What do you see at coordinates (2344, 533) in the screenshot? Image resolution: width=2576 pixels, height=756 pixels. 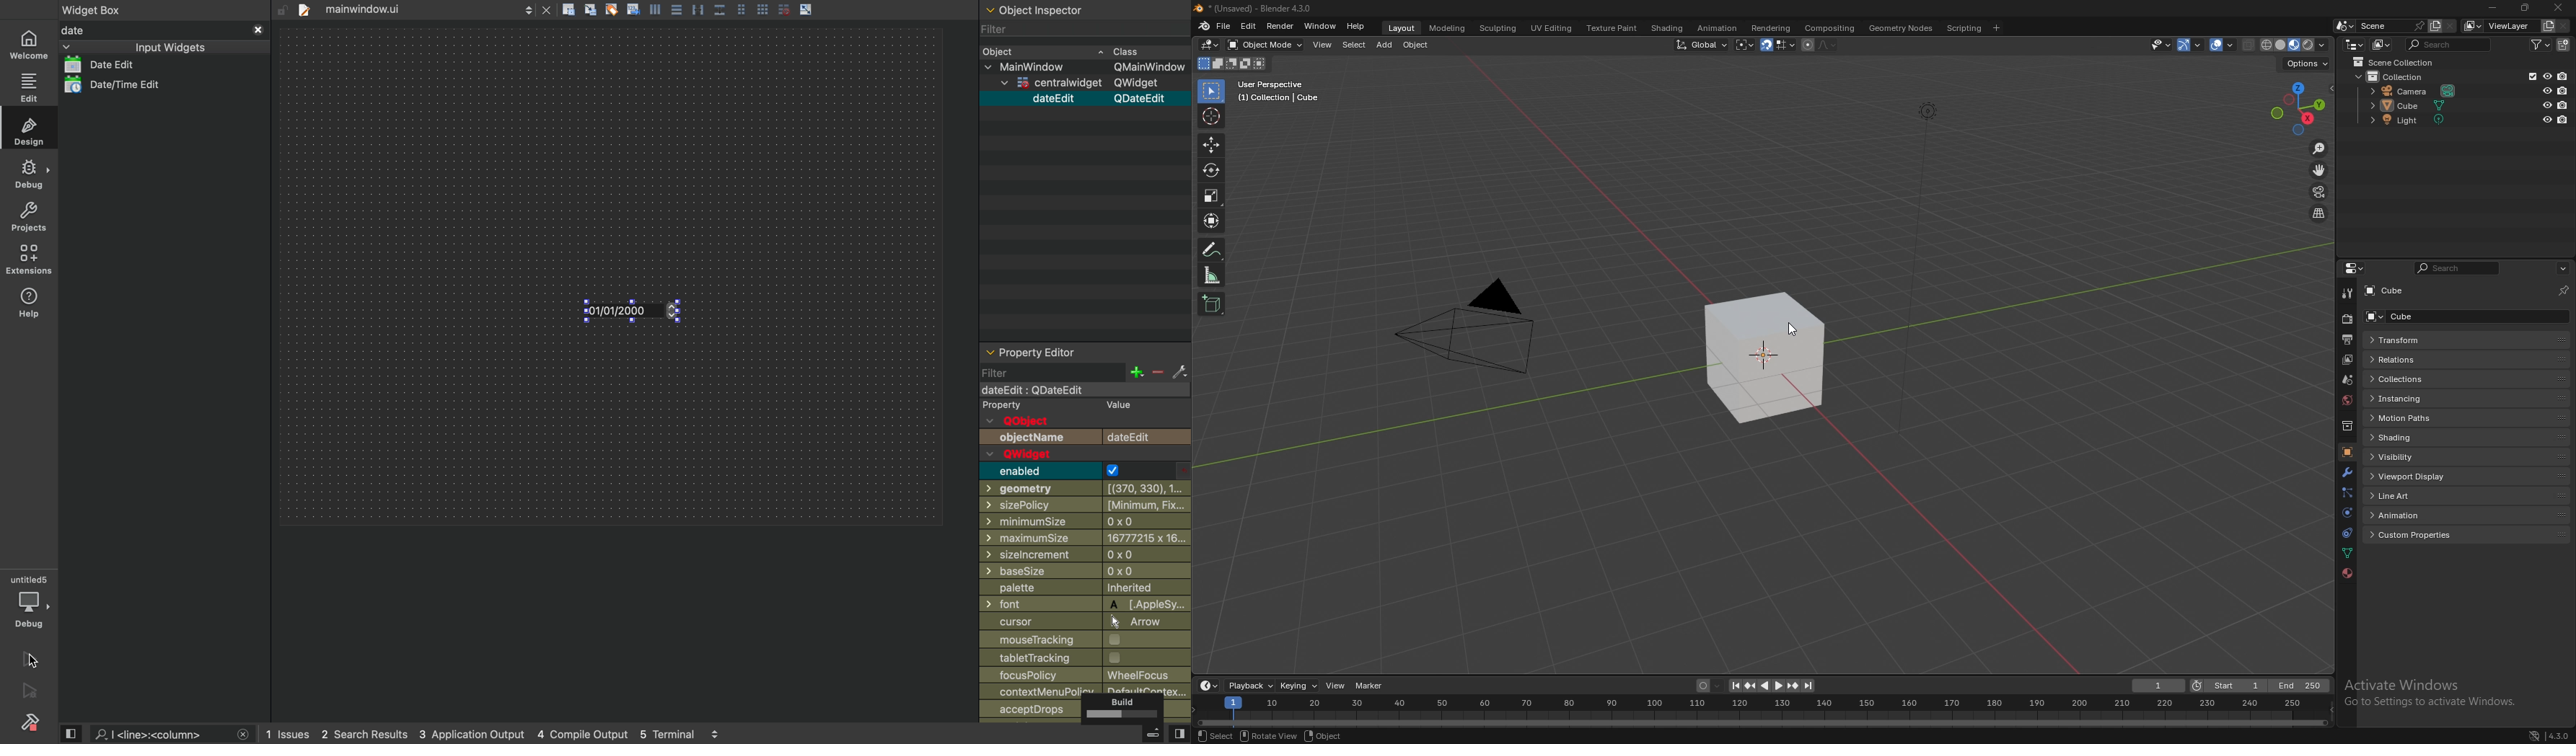 I see `constraints` at bounding box center [2344, 533].